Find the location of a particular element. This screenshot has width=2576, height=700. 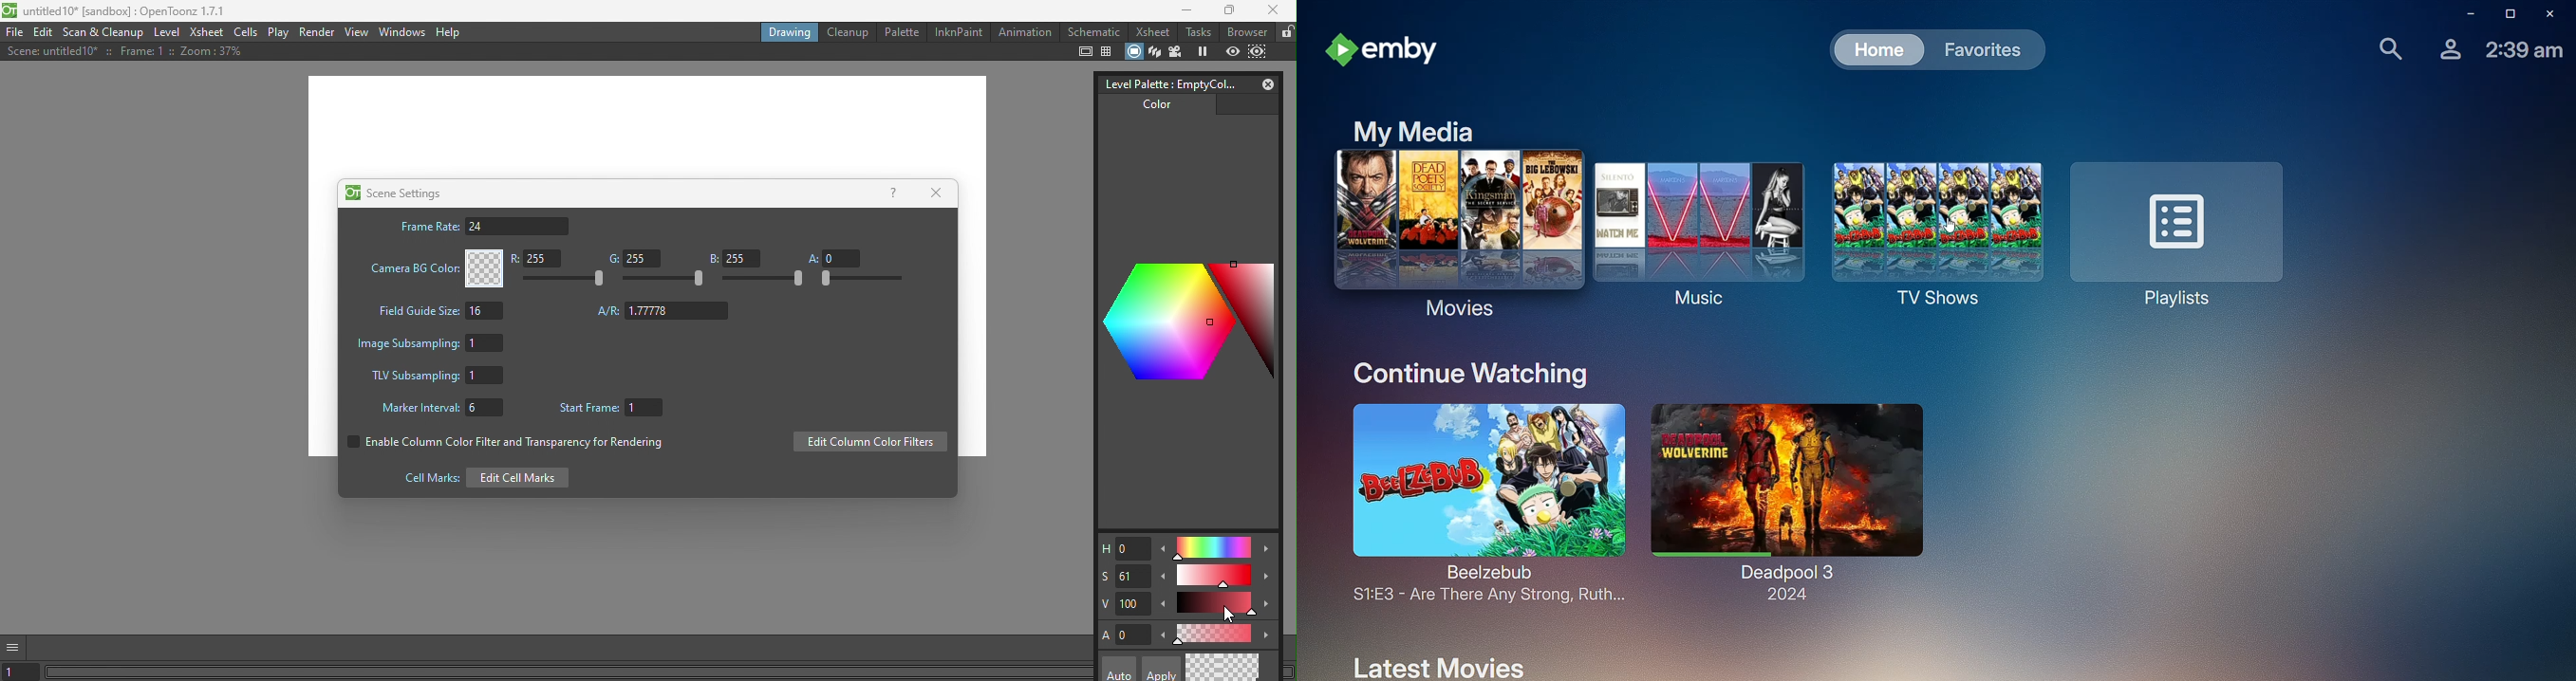

Field guide is located at coordinates (1109, 52).